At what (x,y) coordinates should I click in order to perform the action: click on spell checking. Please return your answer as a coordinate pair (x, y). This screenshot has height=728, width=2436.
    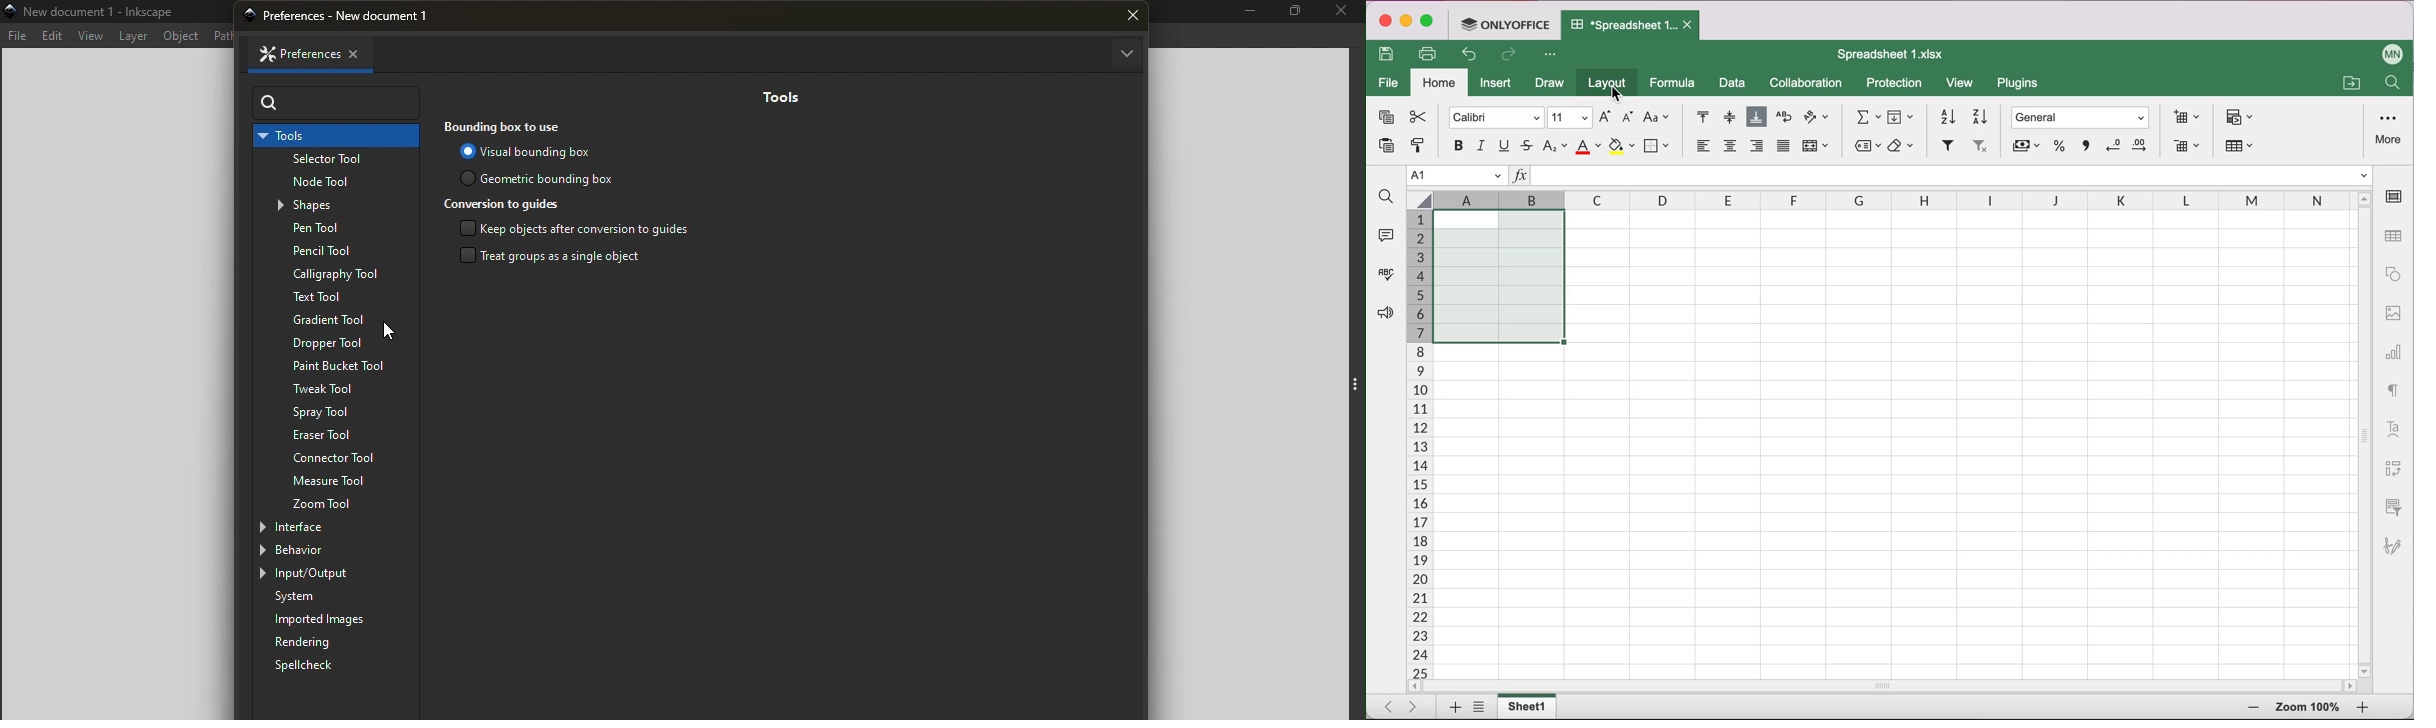
    Looking at the image, I should click on (1384, 278).